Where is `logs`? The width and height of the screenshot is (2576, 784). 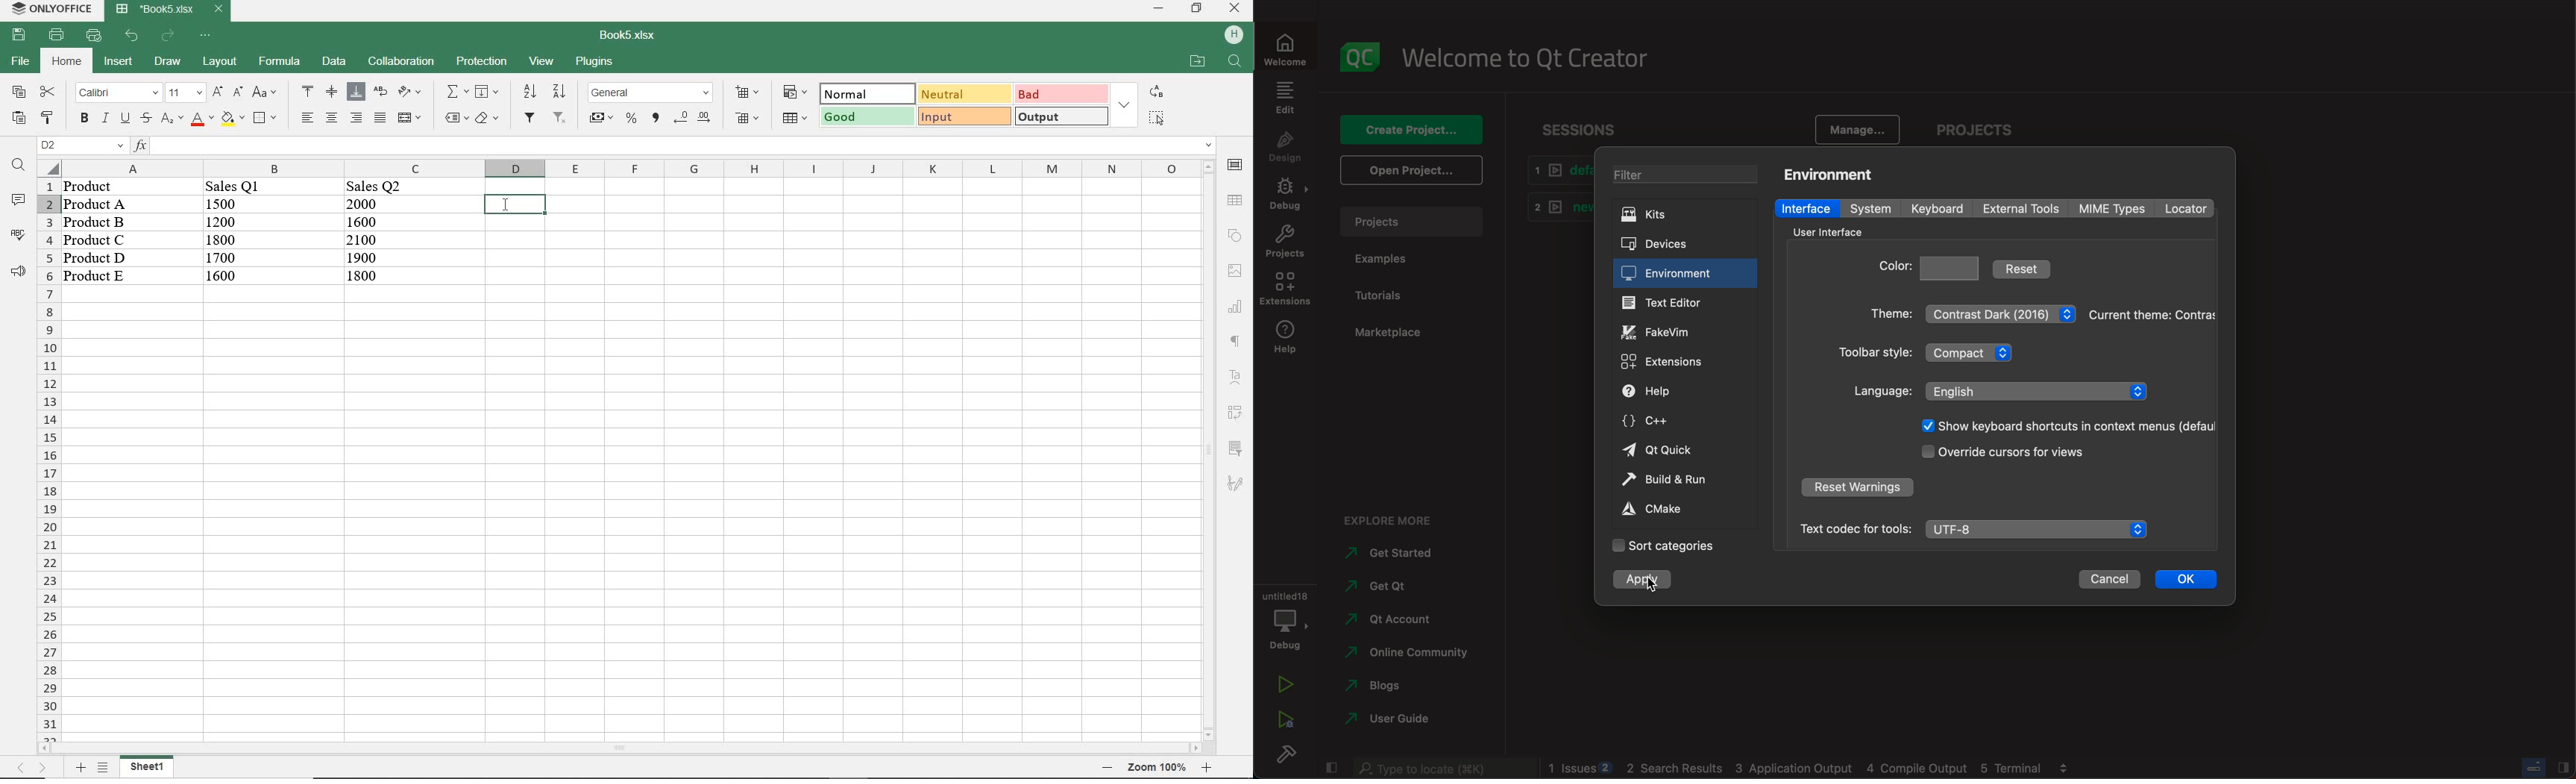
logs is located at coordinates (1812, 769).